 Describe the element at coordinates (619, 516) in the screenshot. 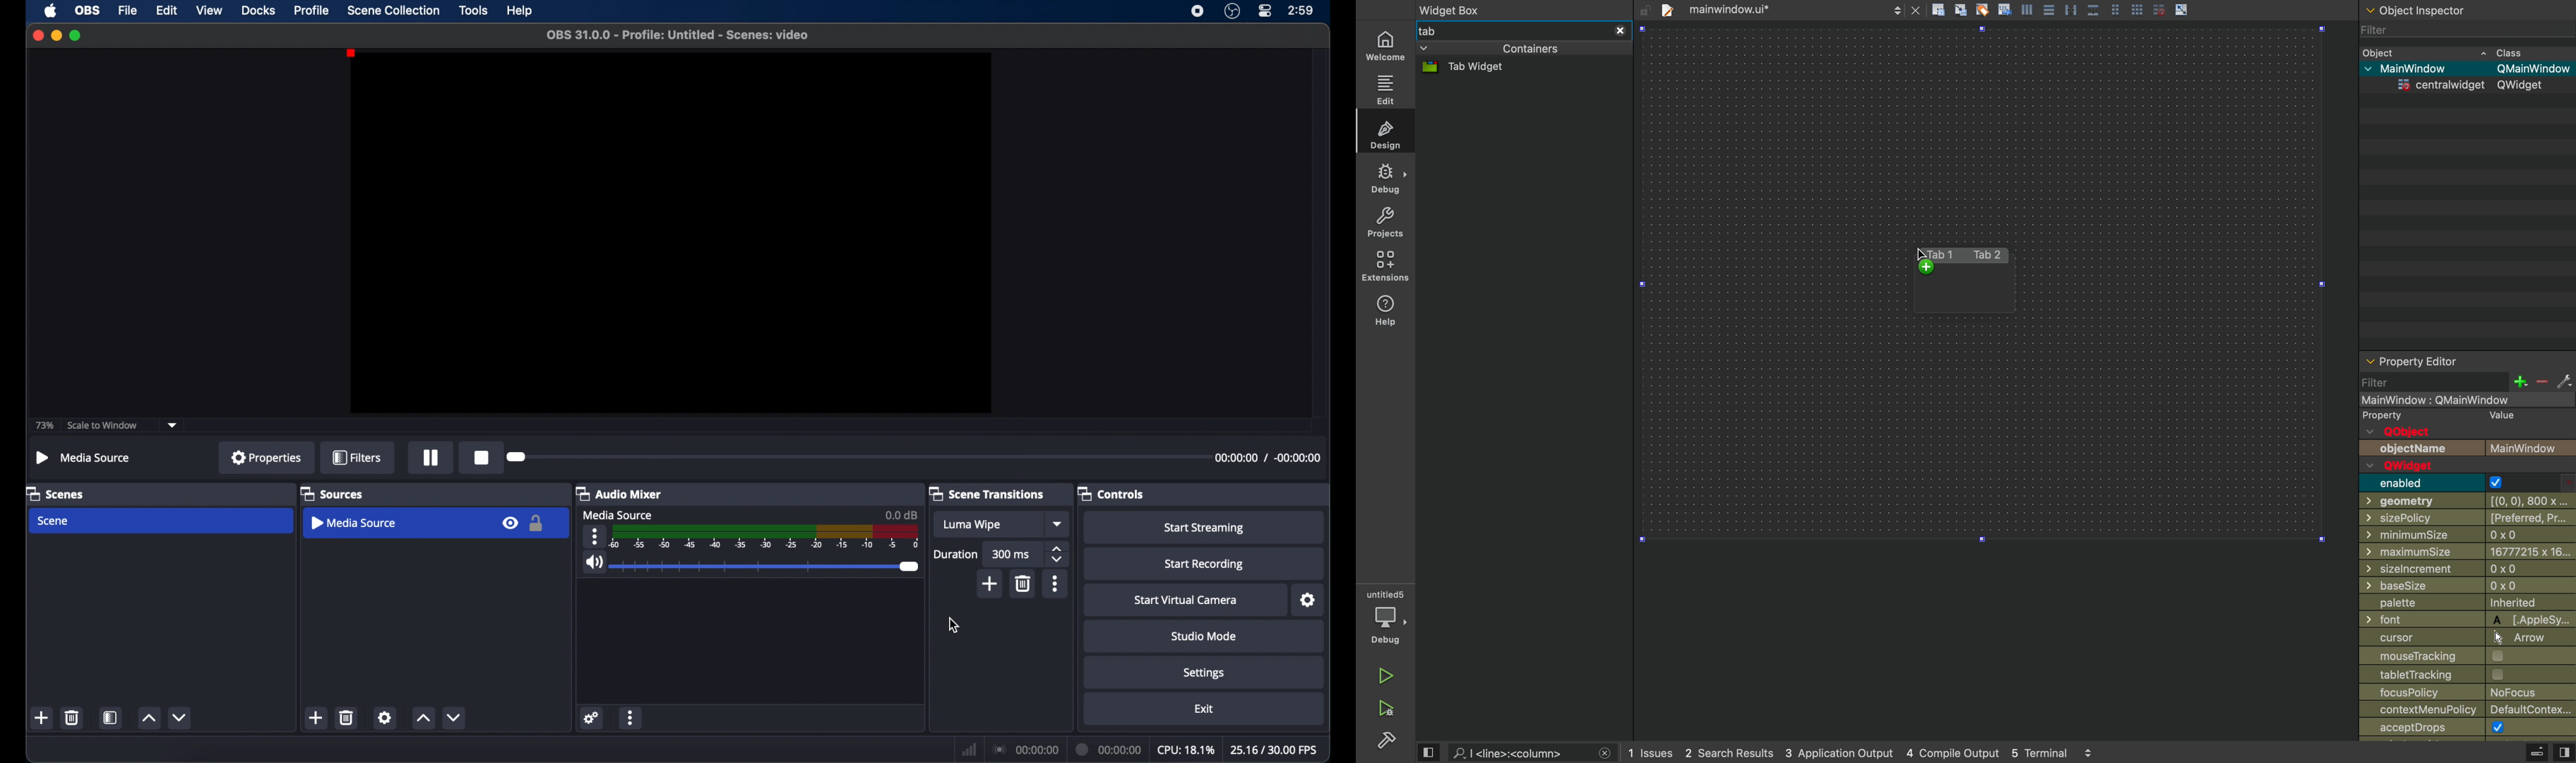

I see `media source` at that location.